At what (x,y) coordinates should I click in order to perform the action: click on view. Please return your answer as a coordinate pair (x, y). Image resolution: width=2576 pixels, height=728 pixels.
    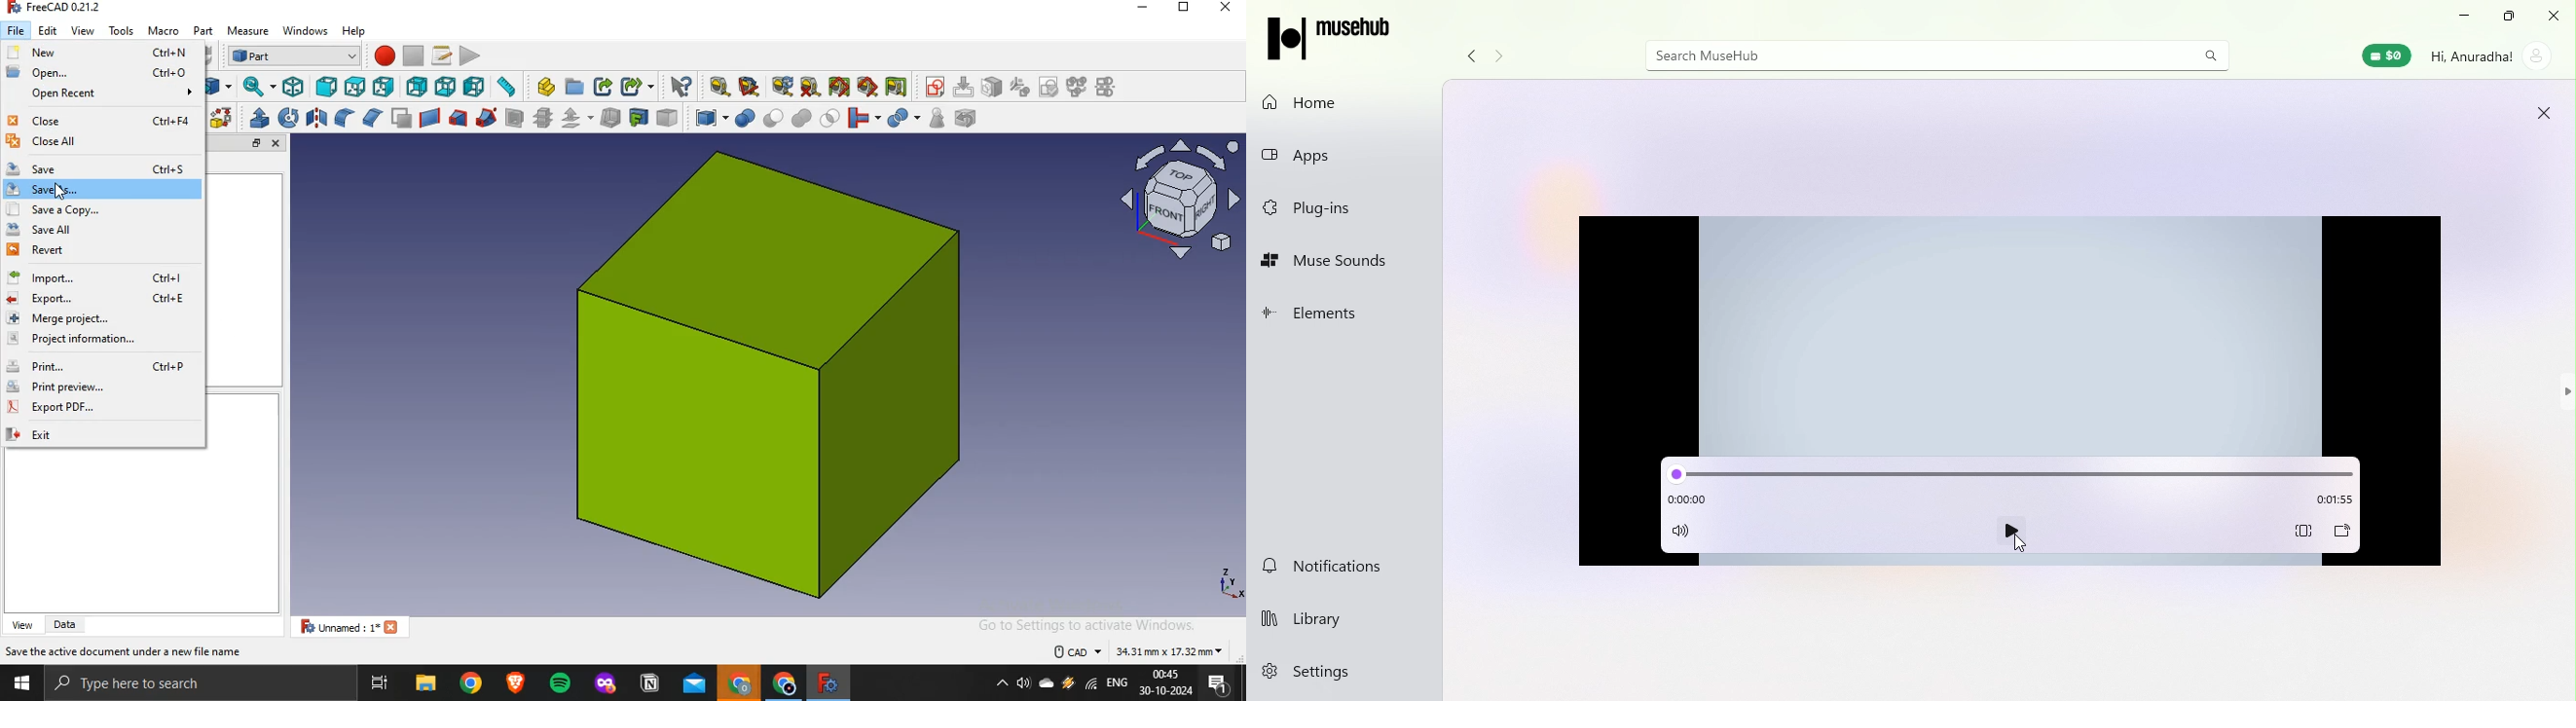
    Looking at the image, I should click on (83, 32).